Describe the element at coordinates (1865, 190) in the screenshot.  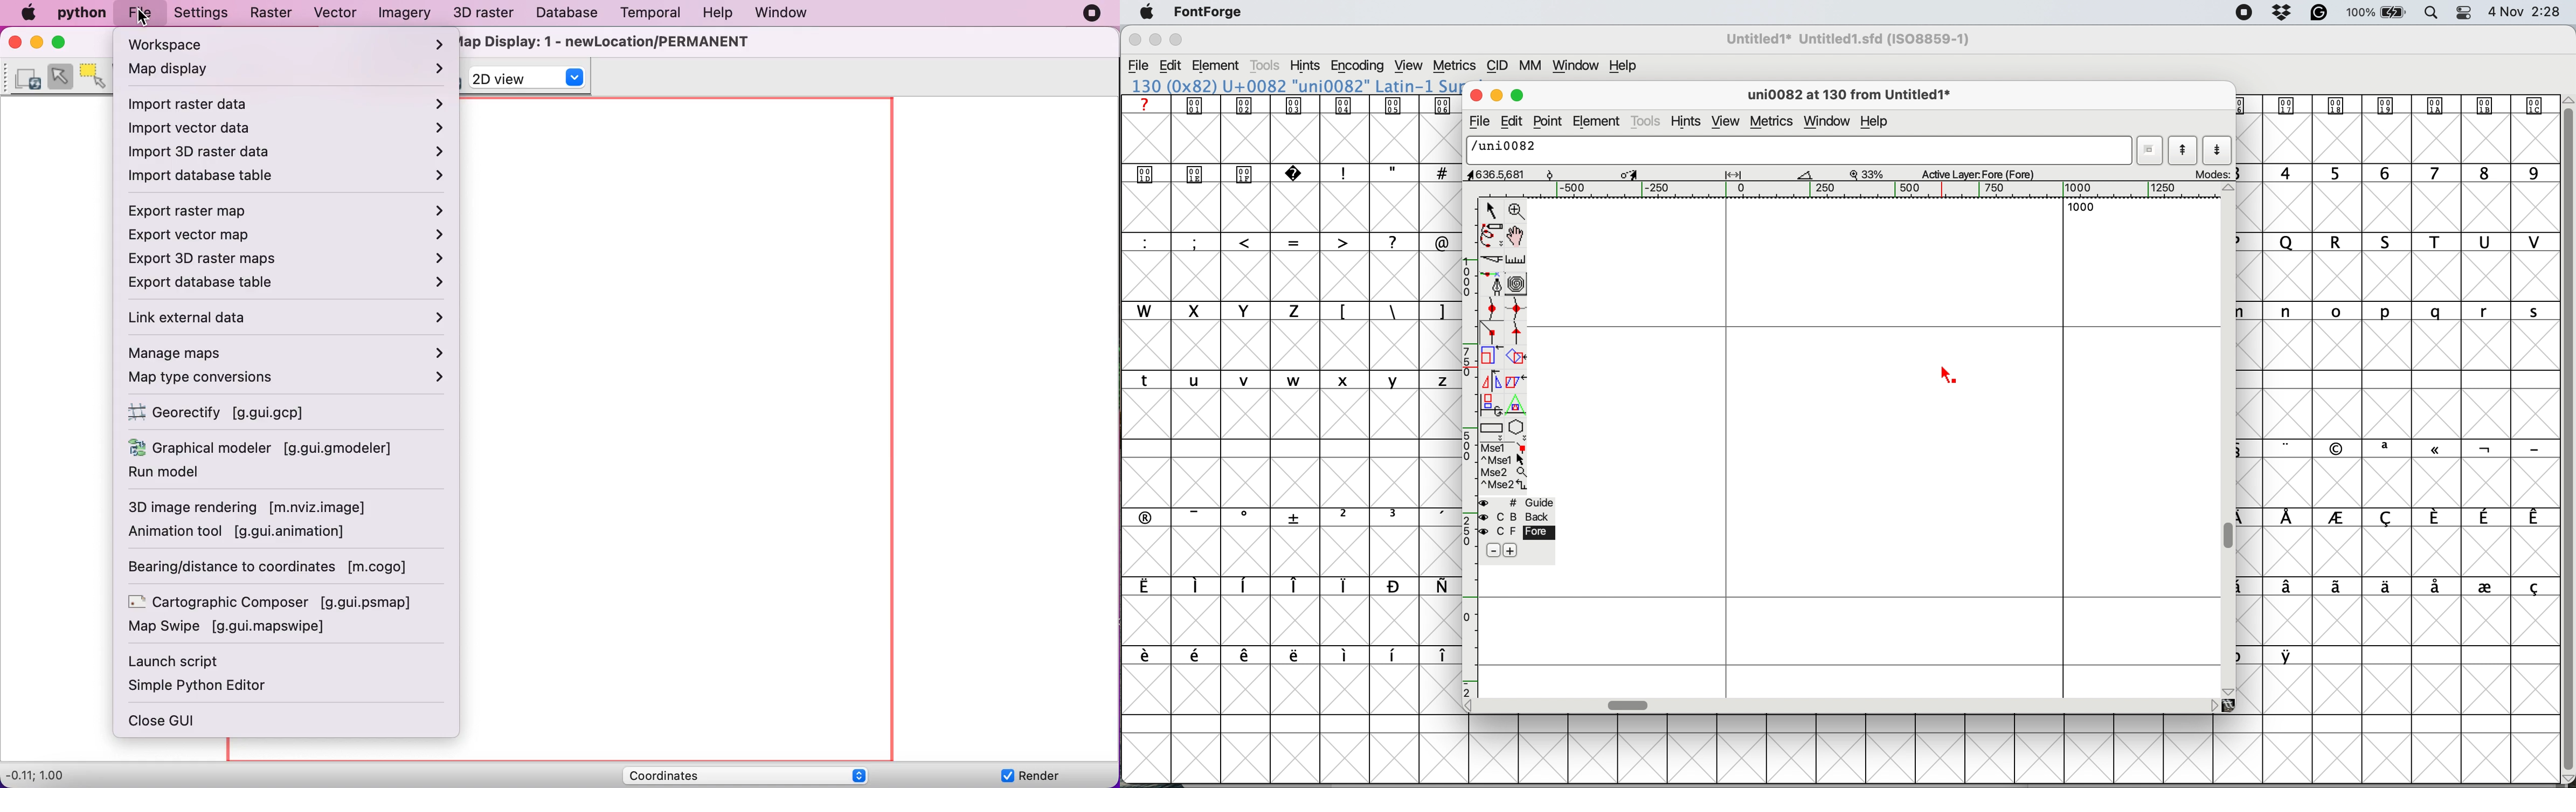
I see `horizontal scale` at that location.